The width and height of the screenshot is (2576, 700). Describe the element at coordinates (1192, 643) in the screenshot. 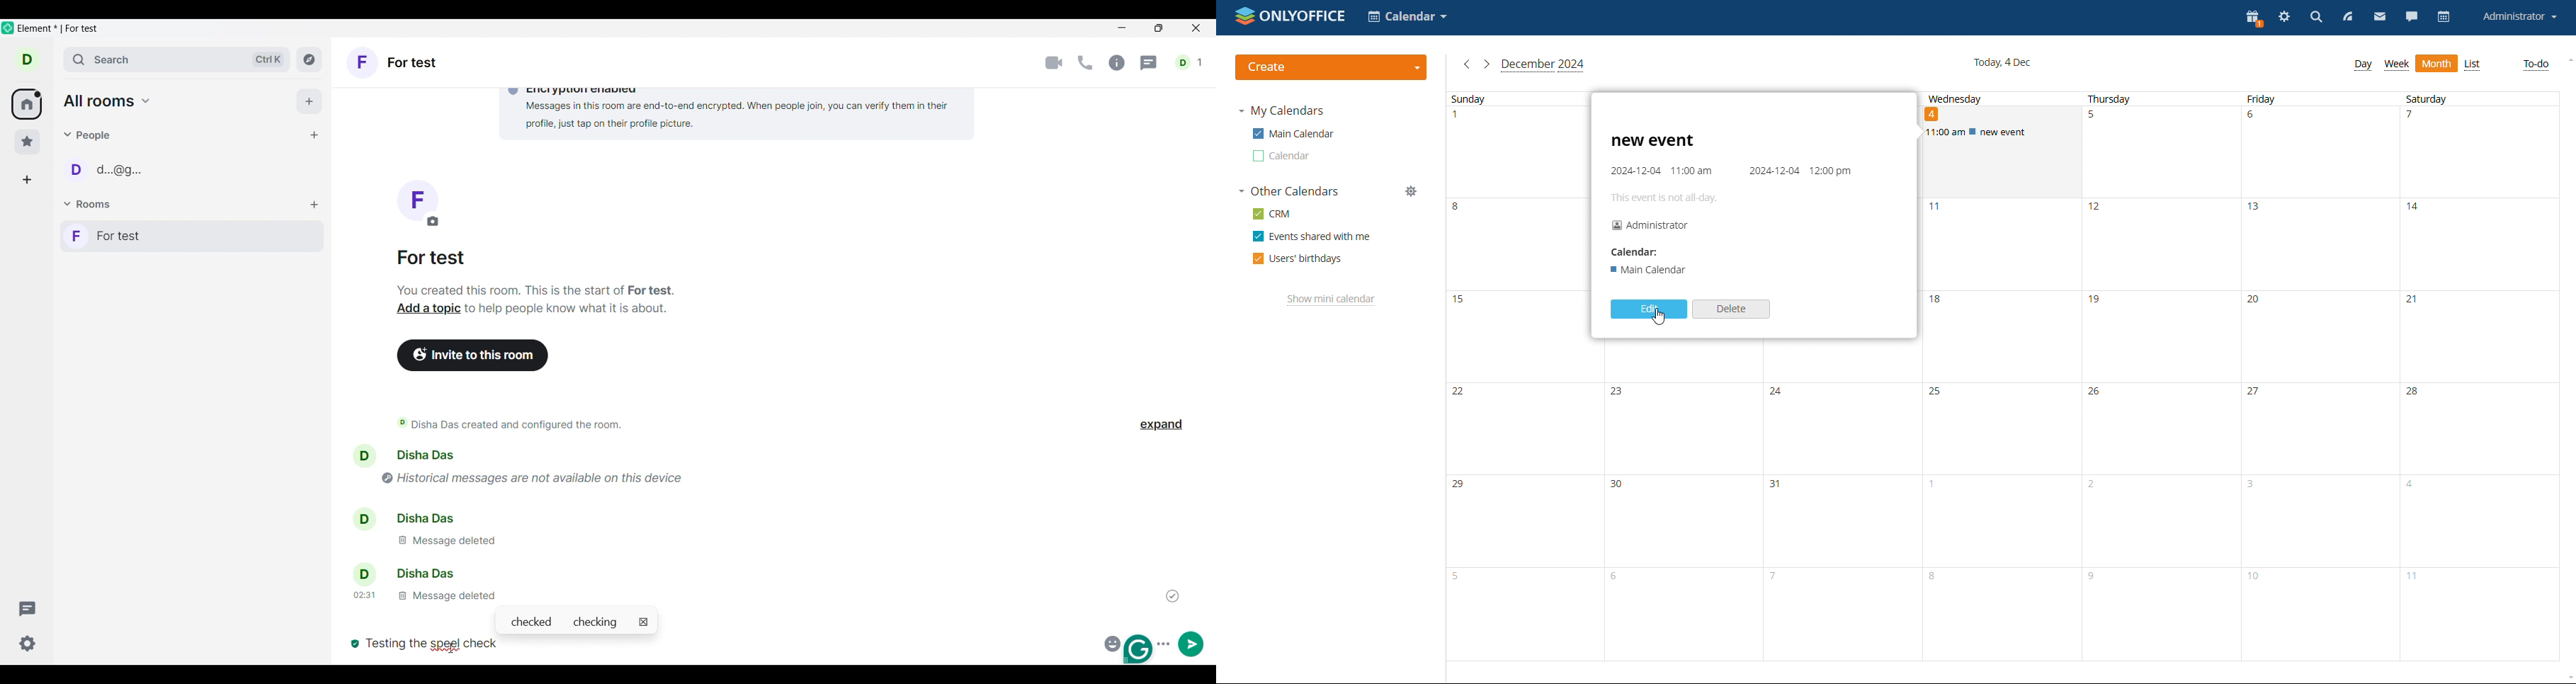

I see `Send typed message` at that location.